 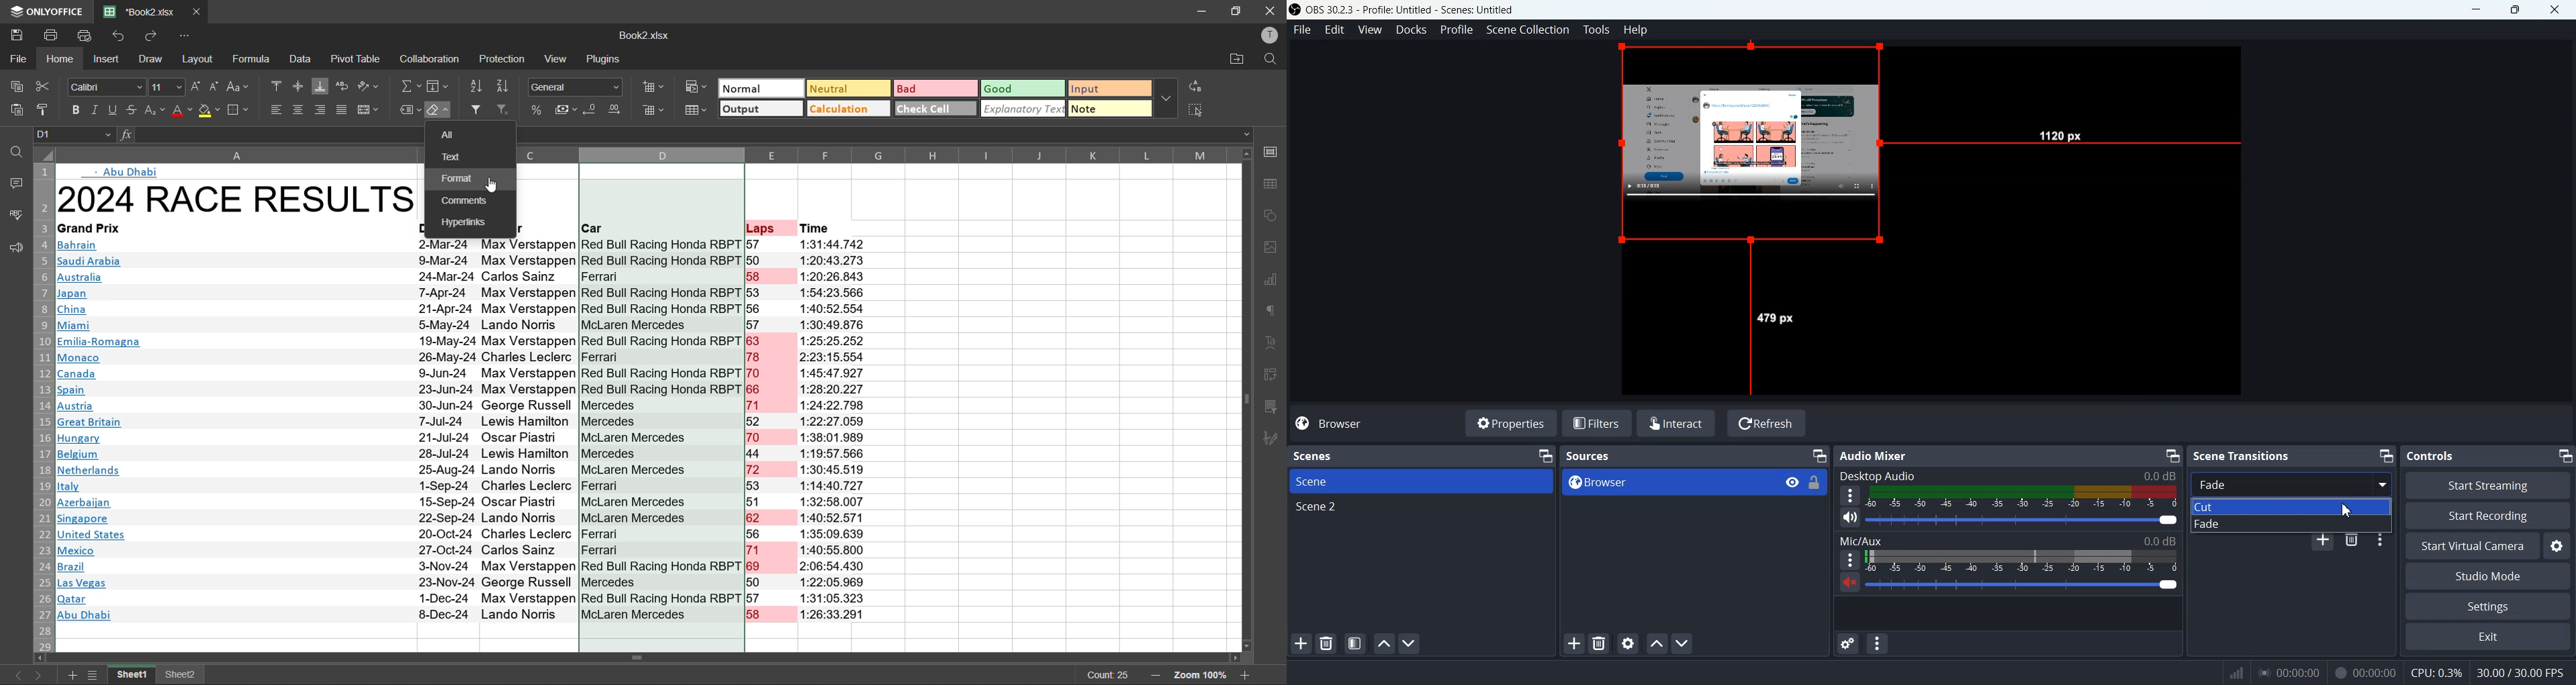 I want to click on redo, so click(x=153, y=36).